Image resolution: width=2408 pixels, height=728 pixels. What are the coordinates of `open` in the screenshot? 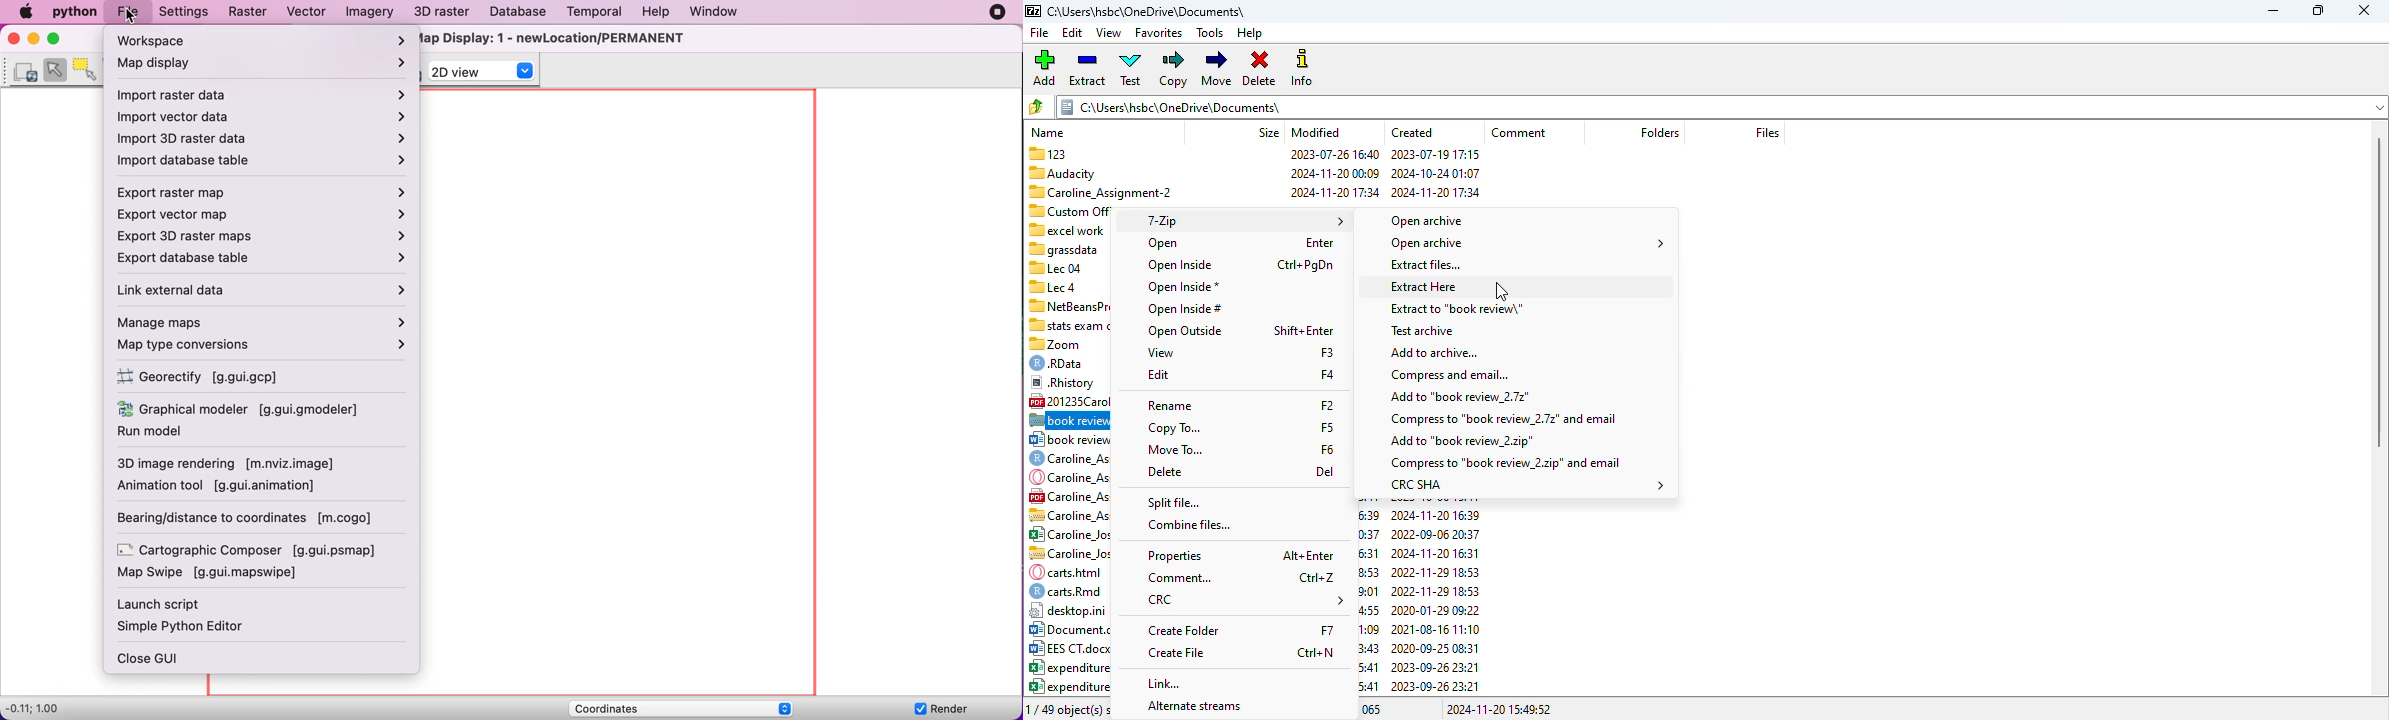 It's located at (1163, 244).